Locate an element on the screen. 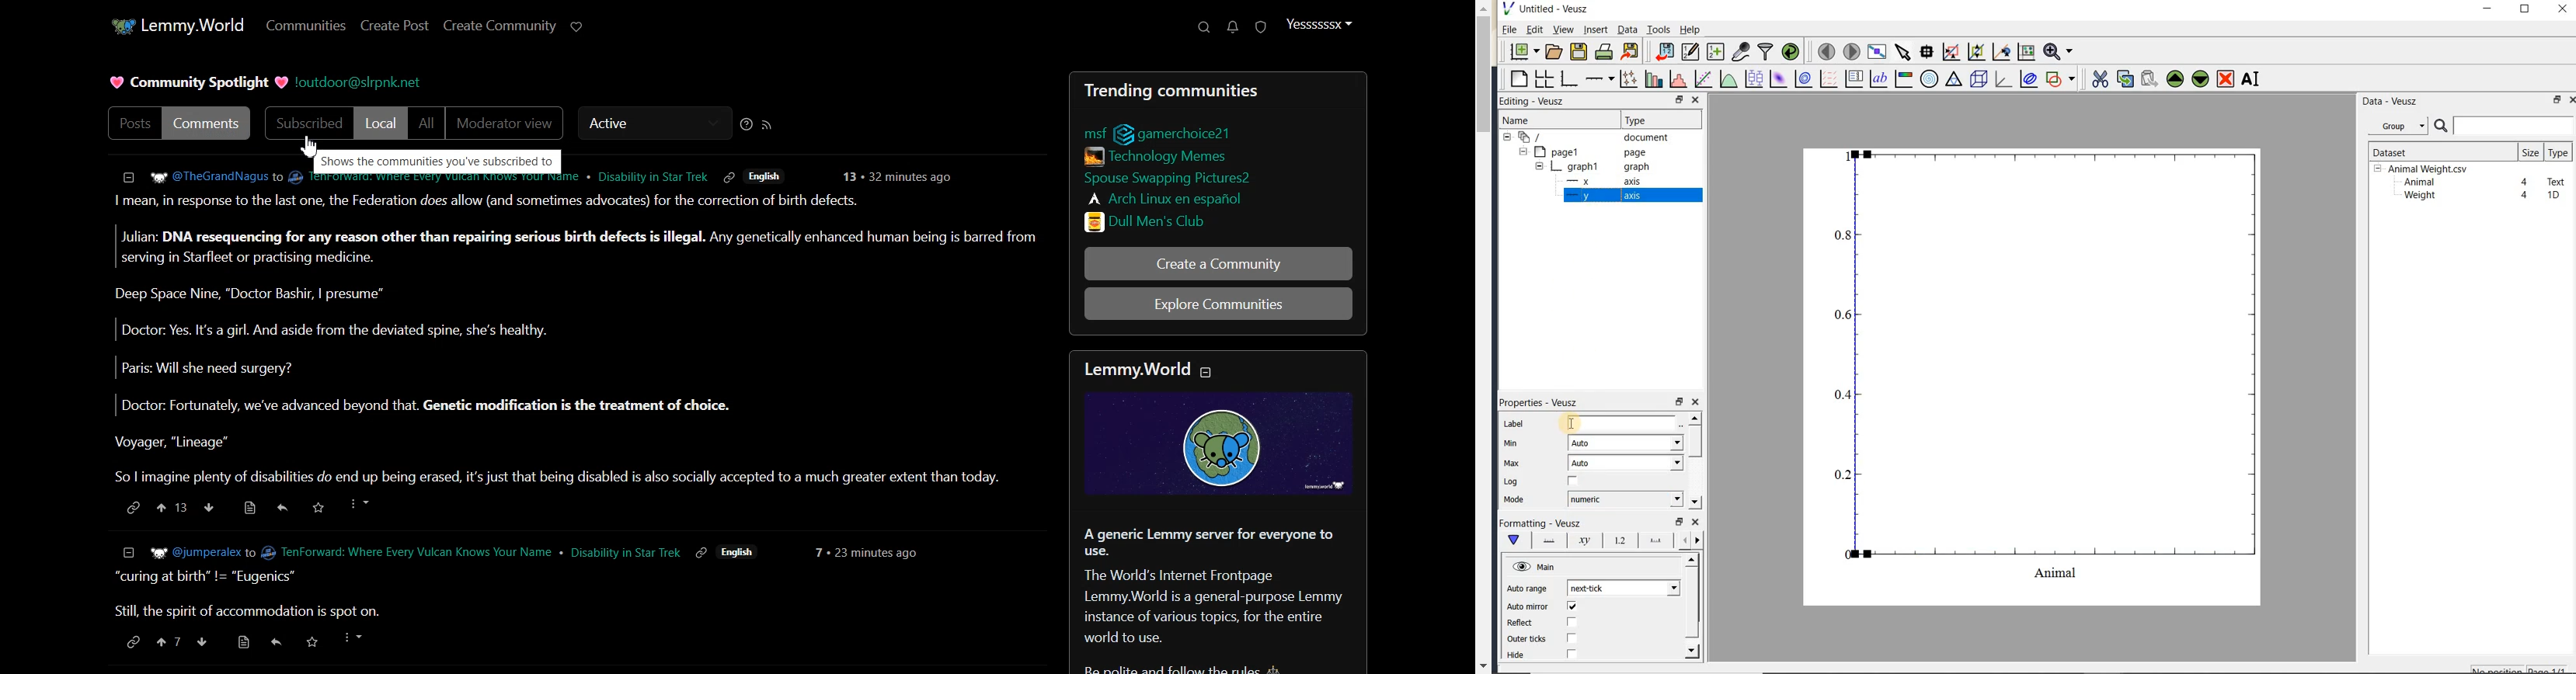 This screenshot has width=2576, height=700. print the document is located at coordinates (1604, 52).